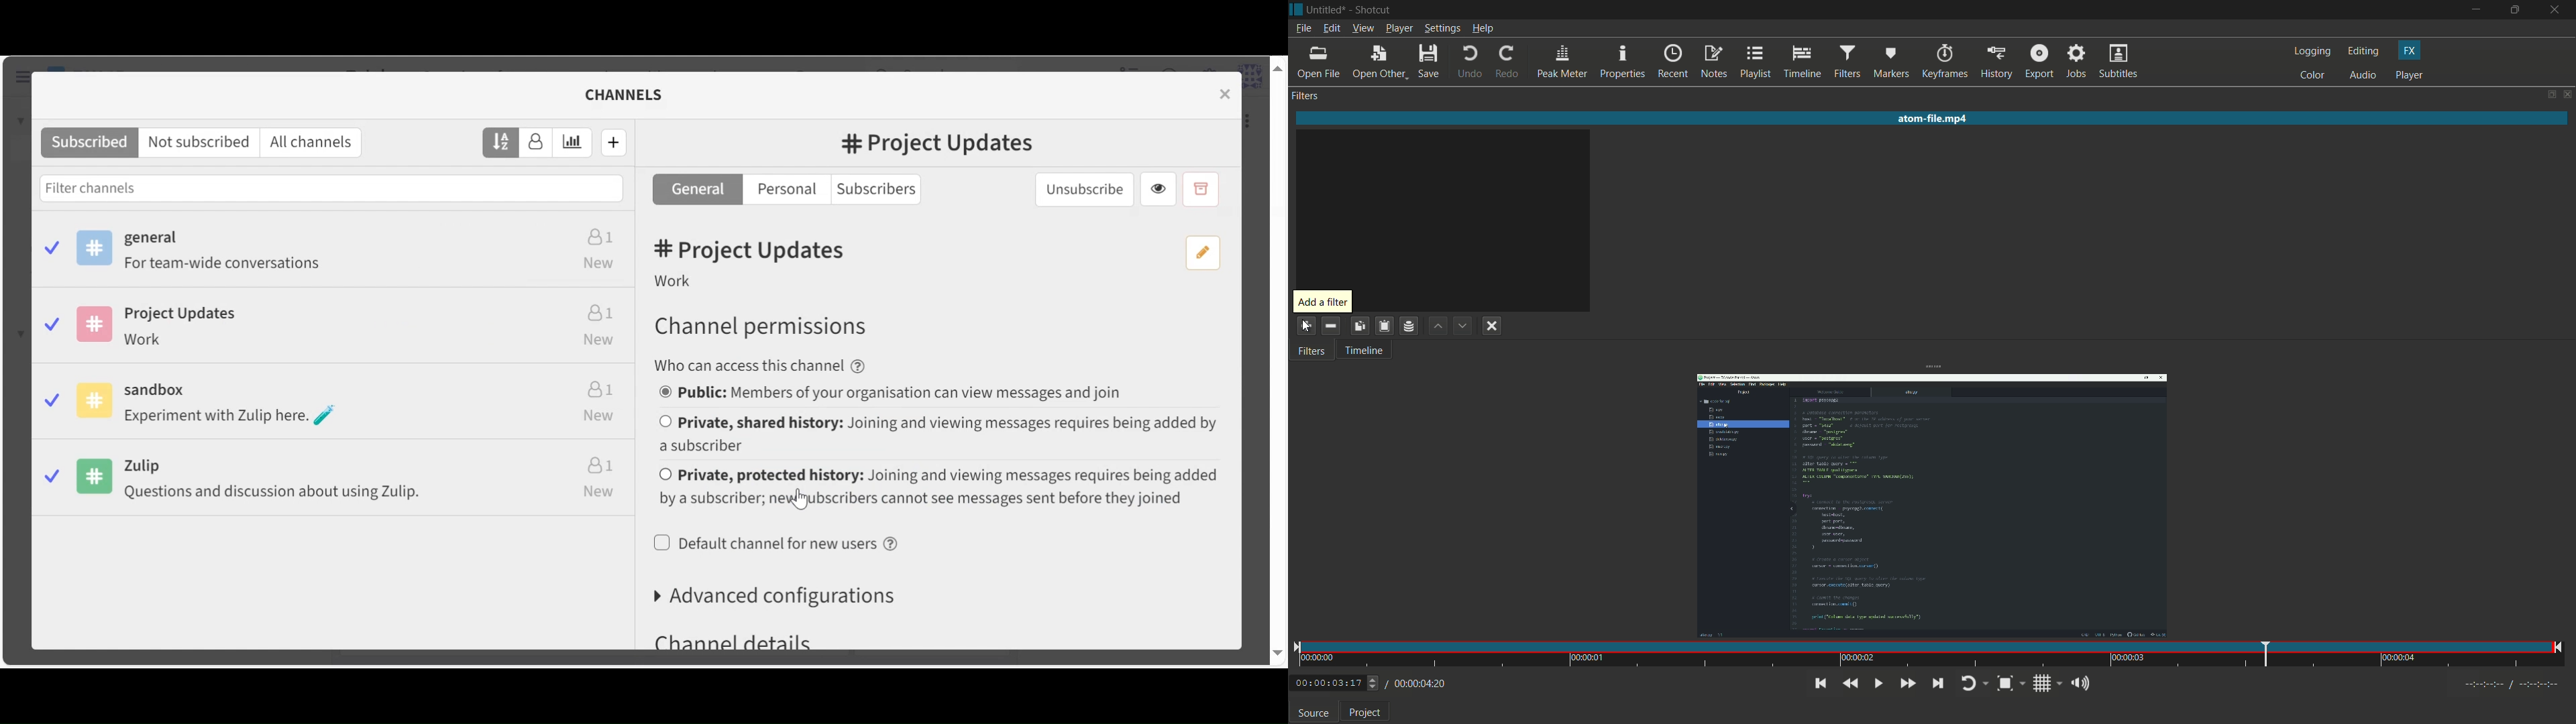 This screenshot has height=728, width=2576. Describe the element at coordinates (1756, 62) in the screenshot. I see `playlist` at that location.